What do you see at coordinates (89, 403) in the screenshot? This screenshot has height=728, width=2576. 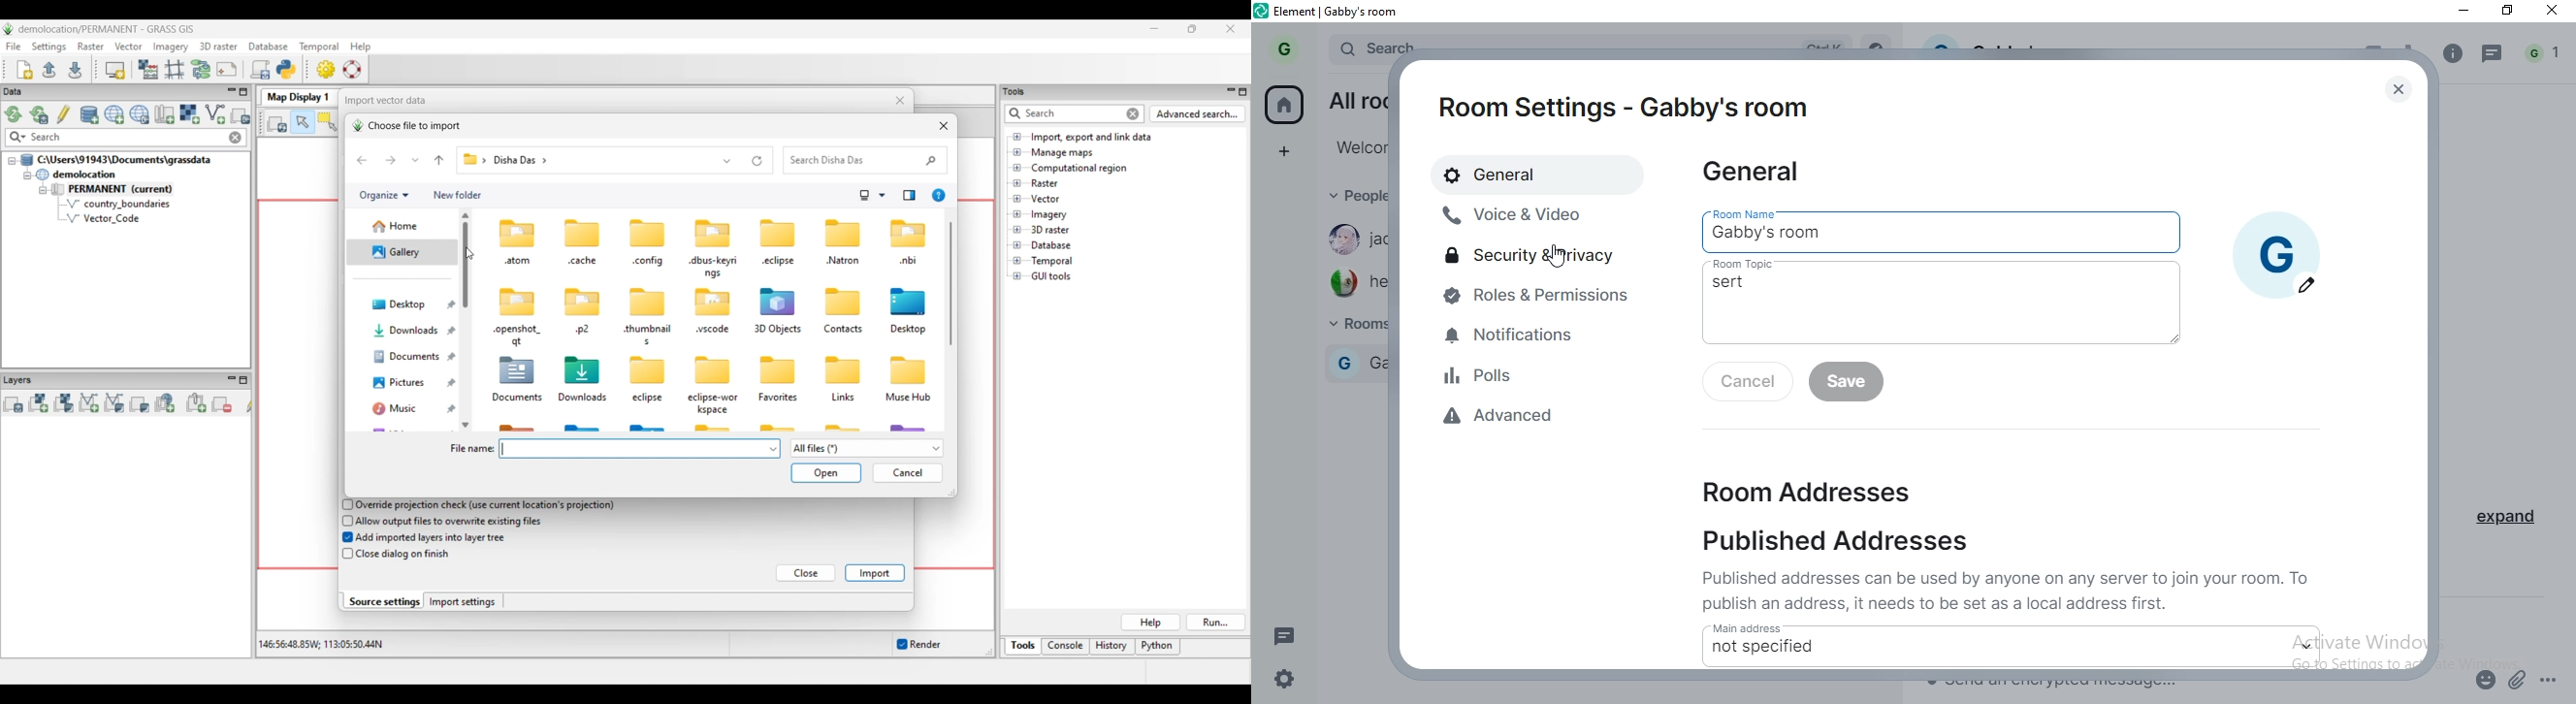 I see `Add vector map layer` at bounding box center [89, 403].